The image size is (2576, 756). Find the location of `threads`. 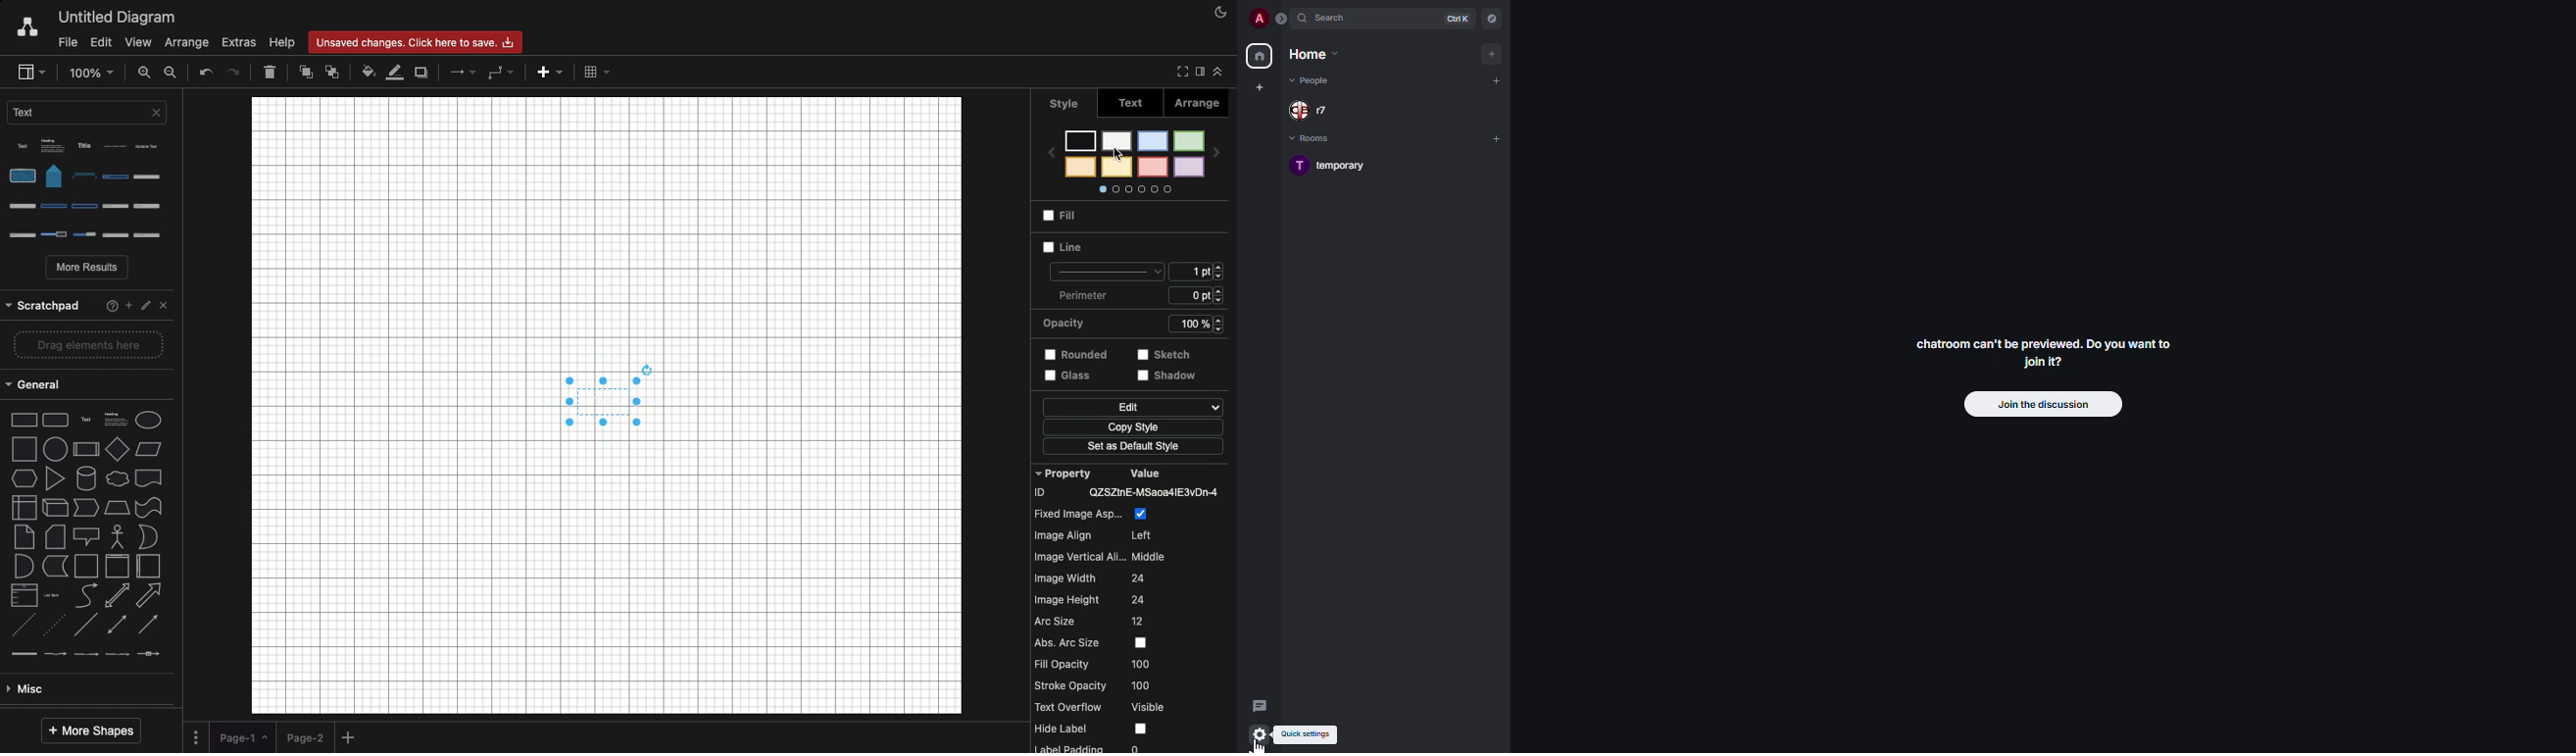

threads is located at coordinates (1260, 702).